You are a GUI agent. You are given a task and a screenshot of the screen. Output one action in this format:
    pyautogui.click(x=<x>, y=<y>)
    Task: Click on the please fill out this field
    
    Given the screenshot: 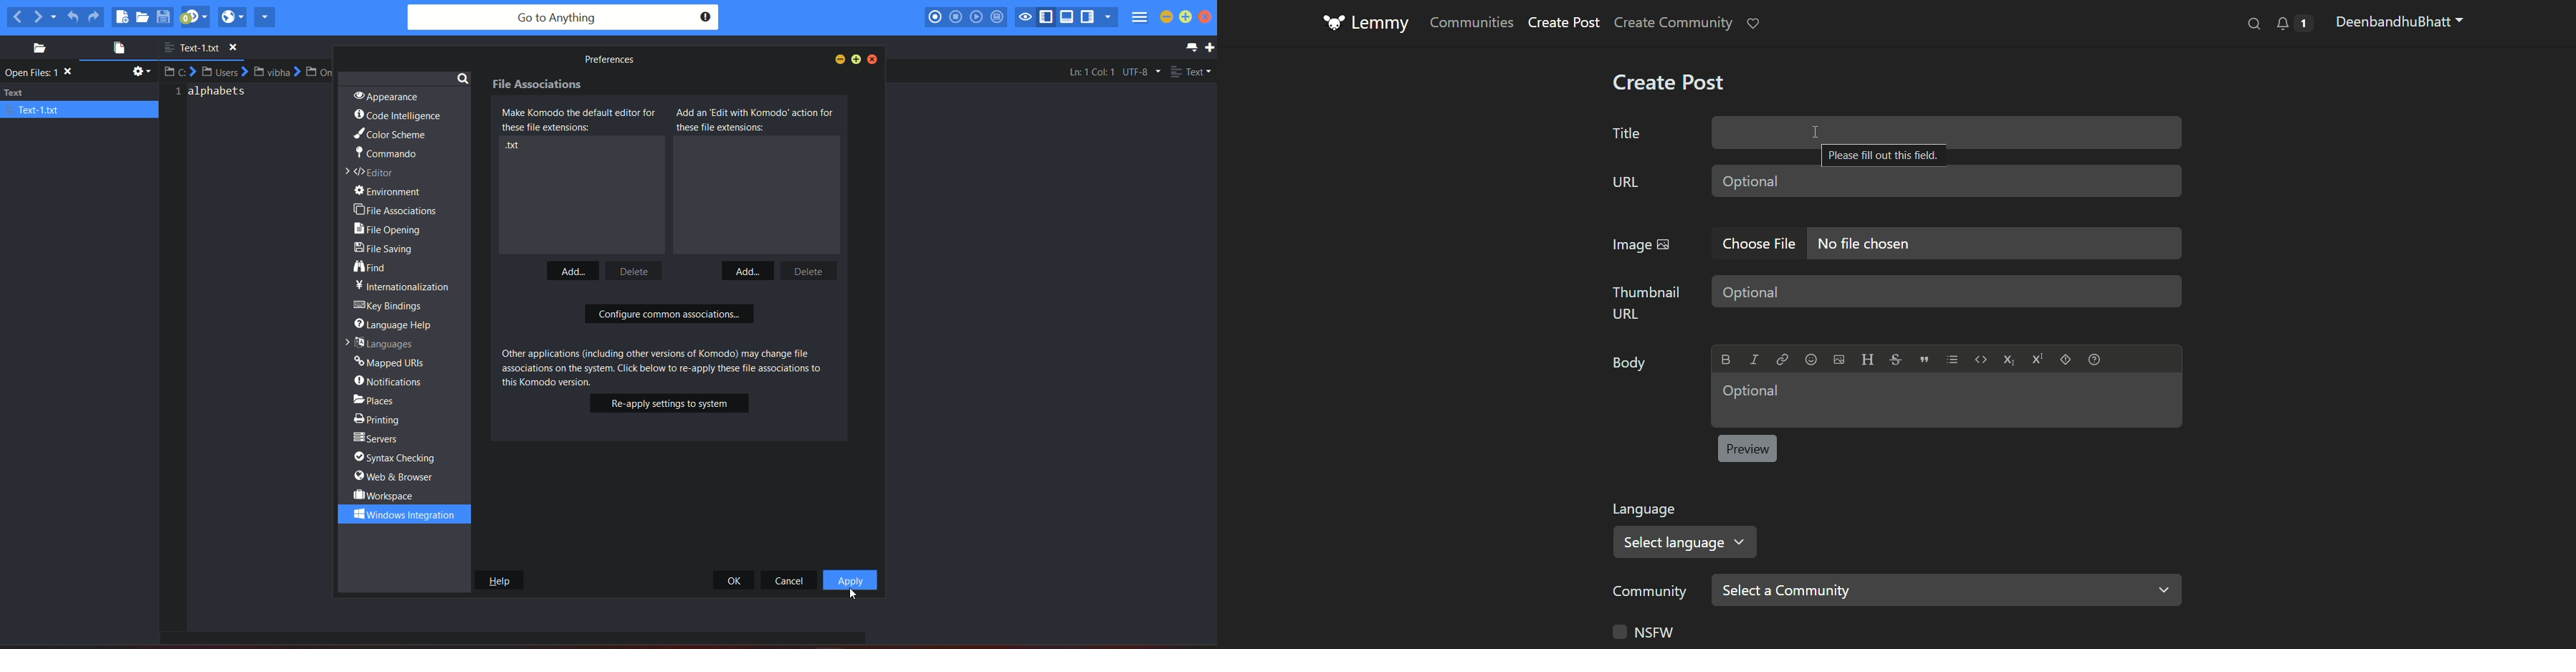 What is the action you would take?
    pyautogui.click(x=1883, y=157)
    